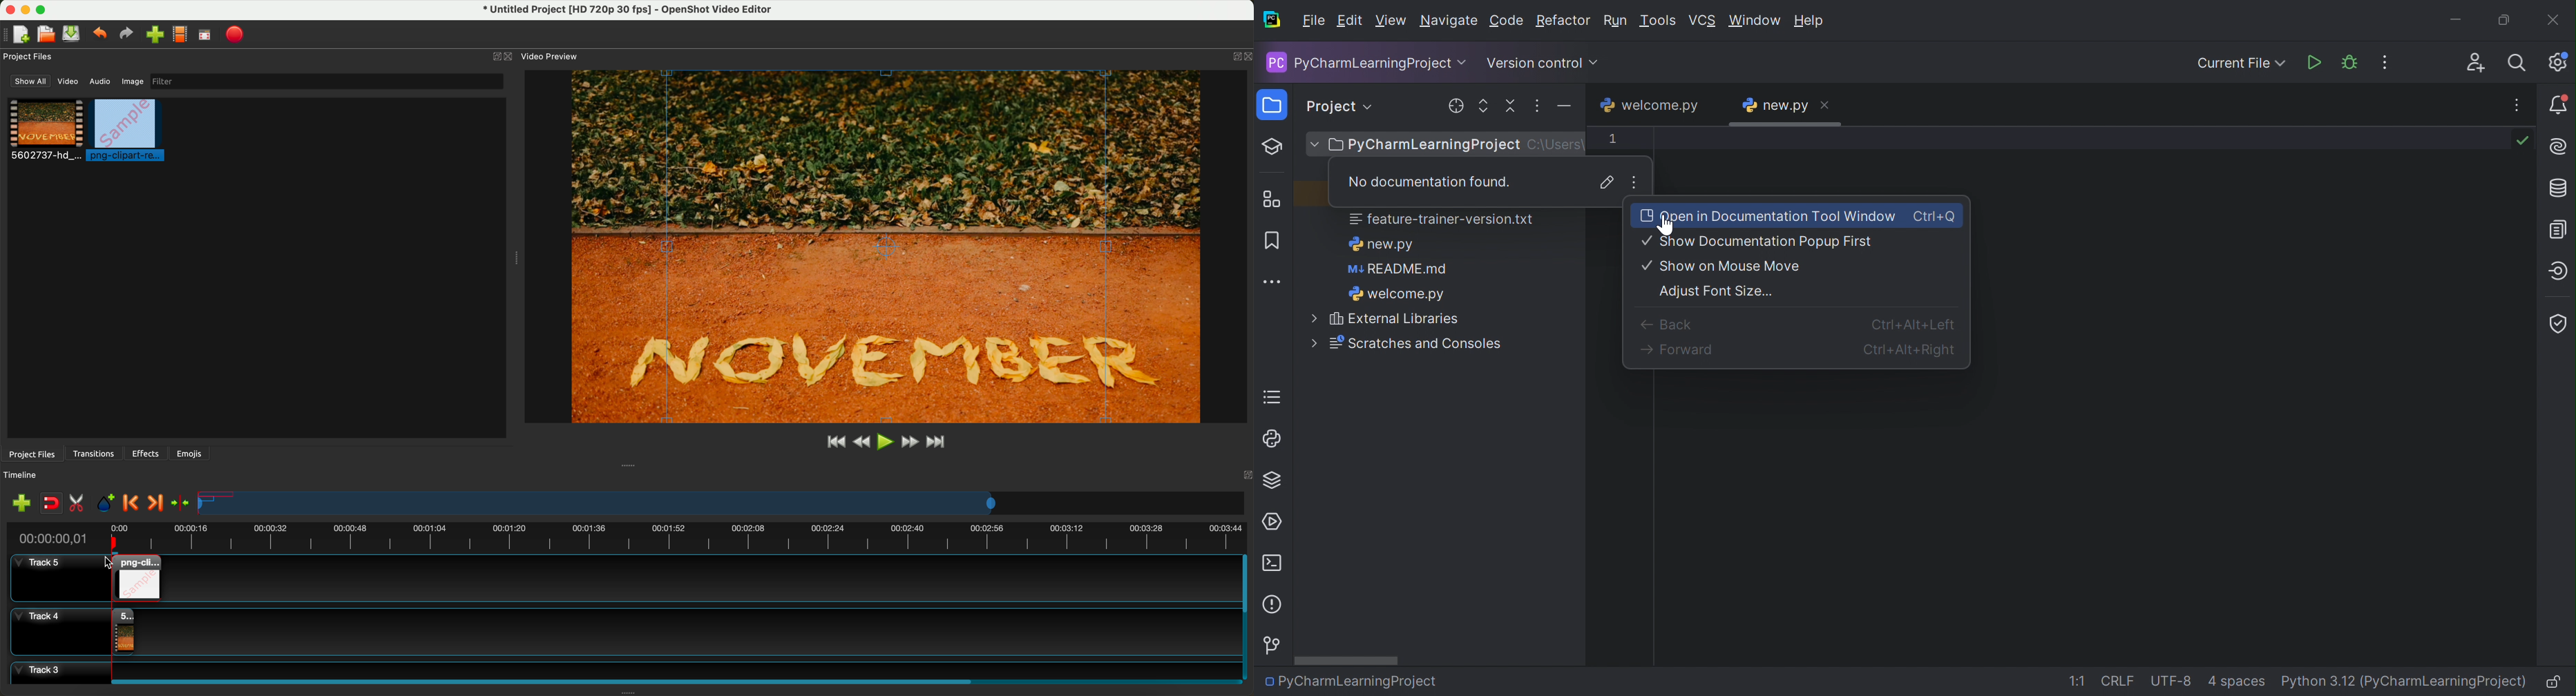 This screenshot has width=2576, height=700. Describe the element at coordinates (836, 442) in the screenshot. I see `jump to start` at that location.